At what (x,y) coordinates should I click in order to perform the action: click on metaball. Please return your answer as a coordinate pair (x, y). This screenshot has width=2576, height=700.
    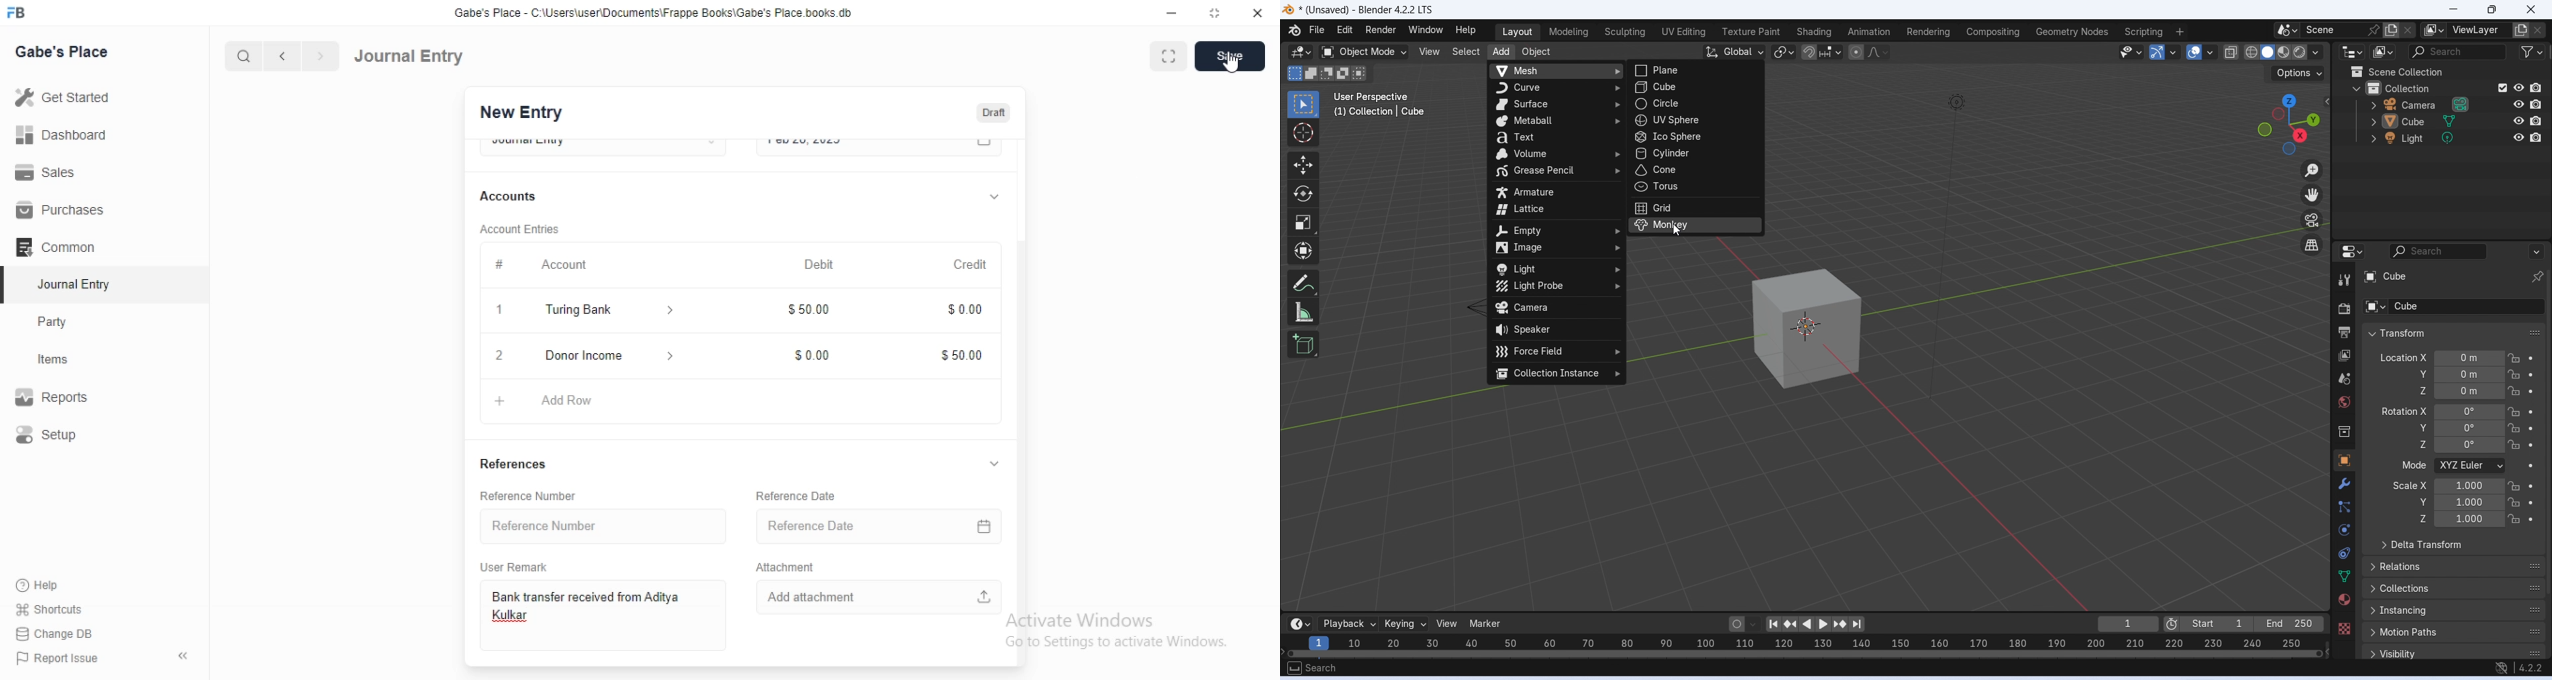
    Looking at the image, I should click on (1558, 121).